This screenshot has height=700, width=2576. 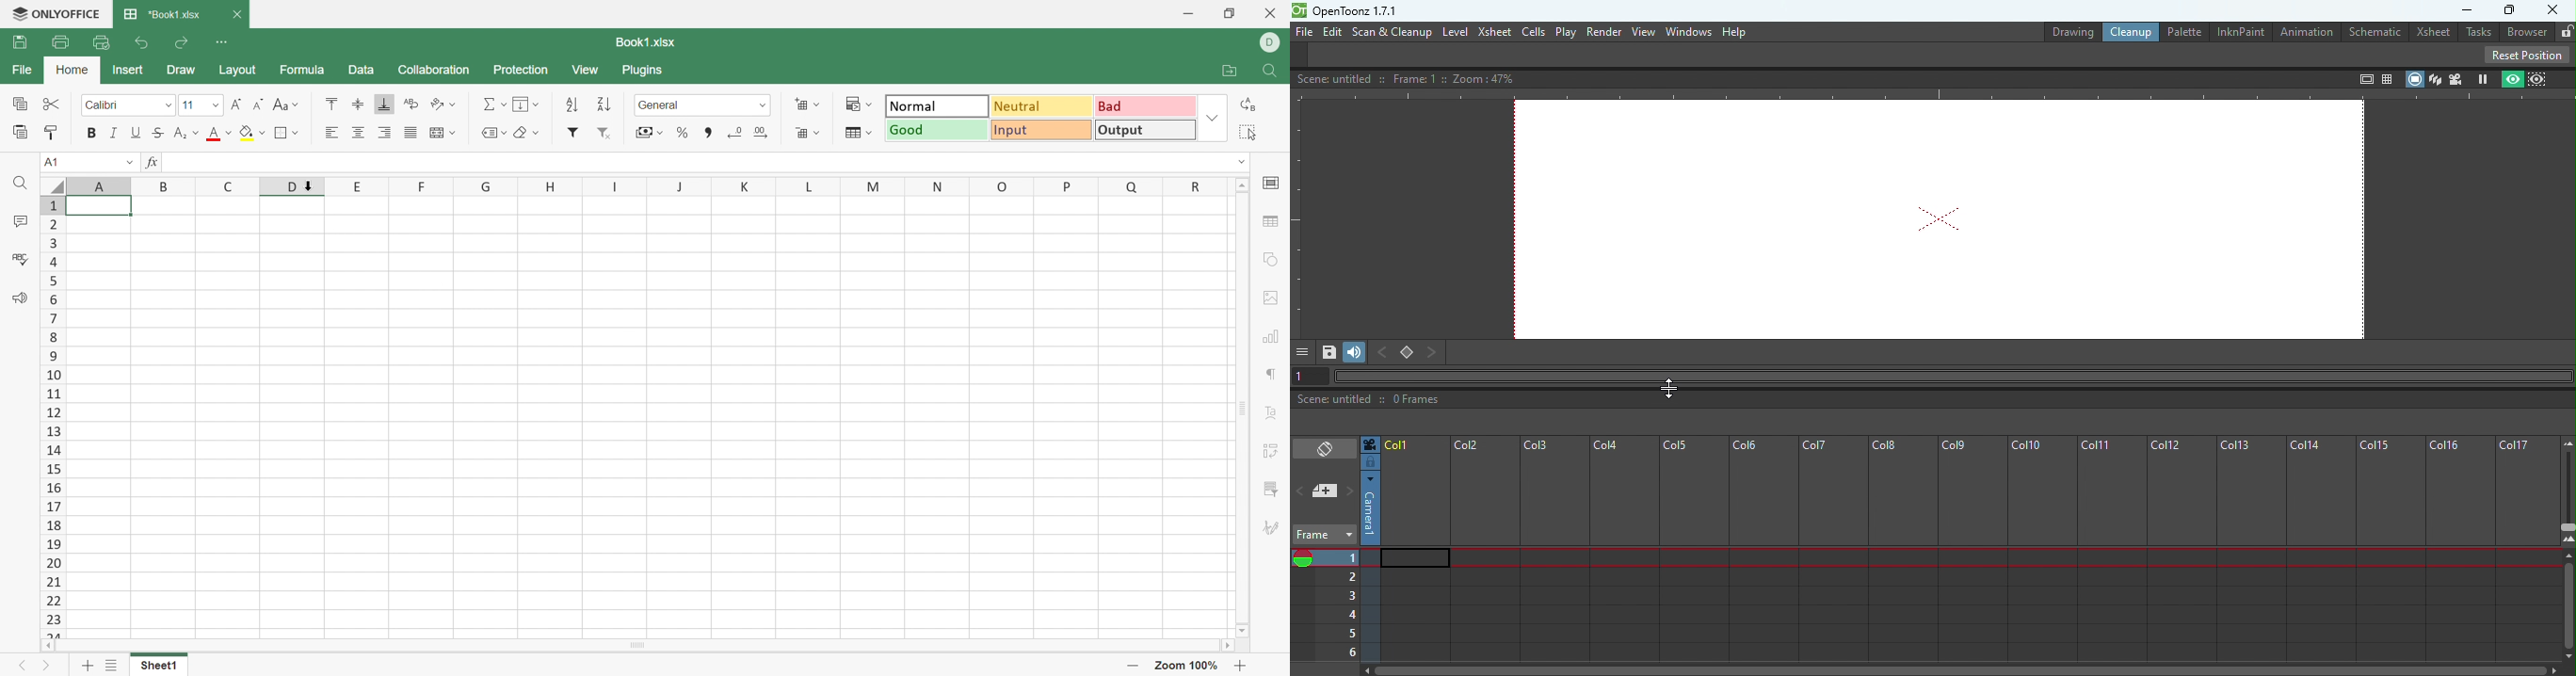 What do you see at coordinates (224, 44) in the screenshot?
I see `Customize Quick Access Toolbar` at bounding box center [224, 44].